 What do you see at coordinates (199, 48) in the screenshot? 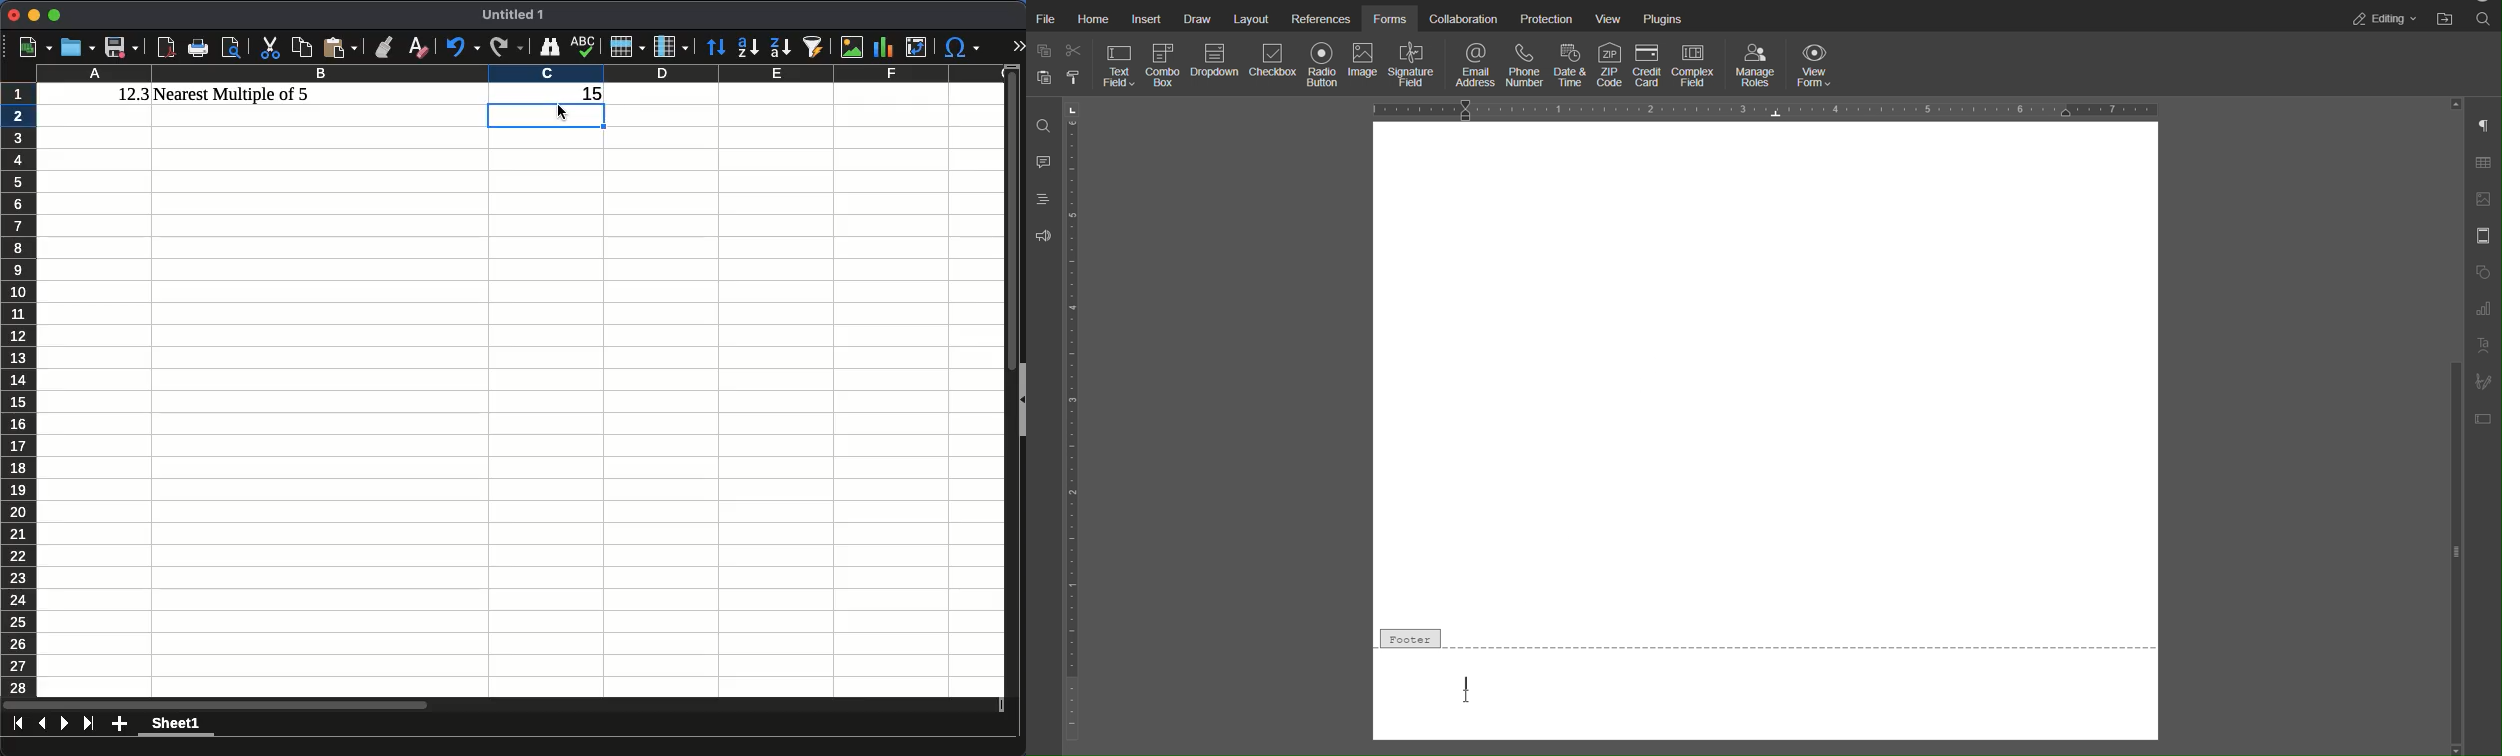
I see `print` at bounding box center [199, 48].